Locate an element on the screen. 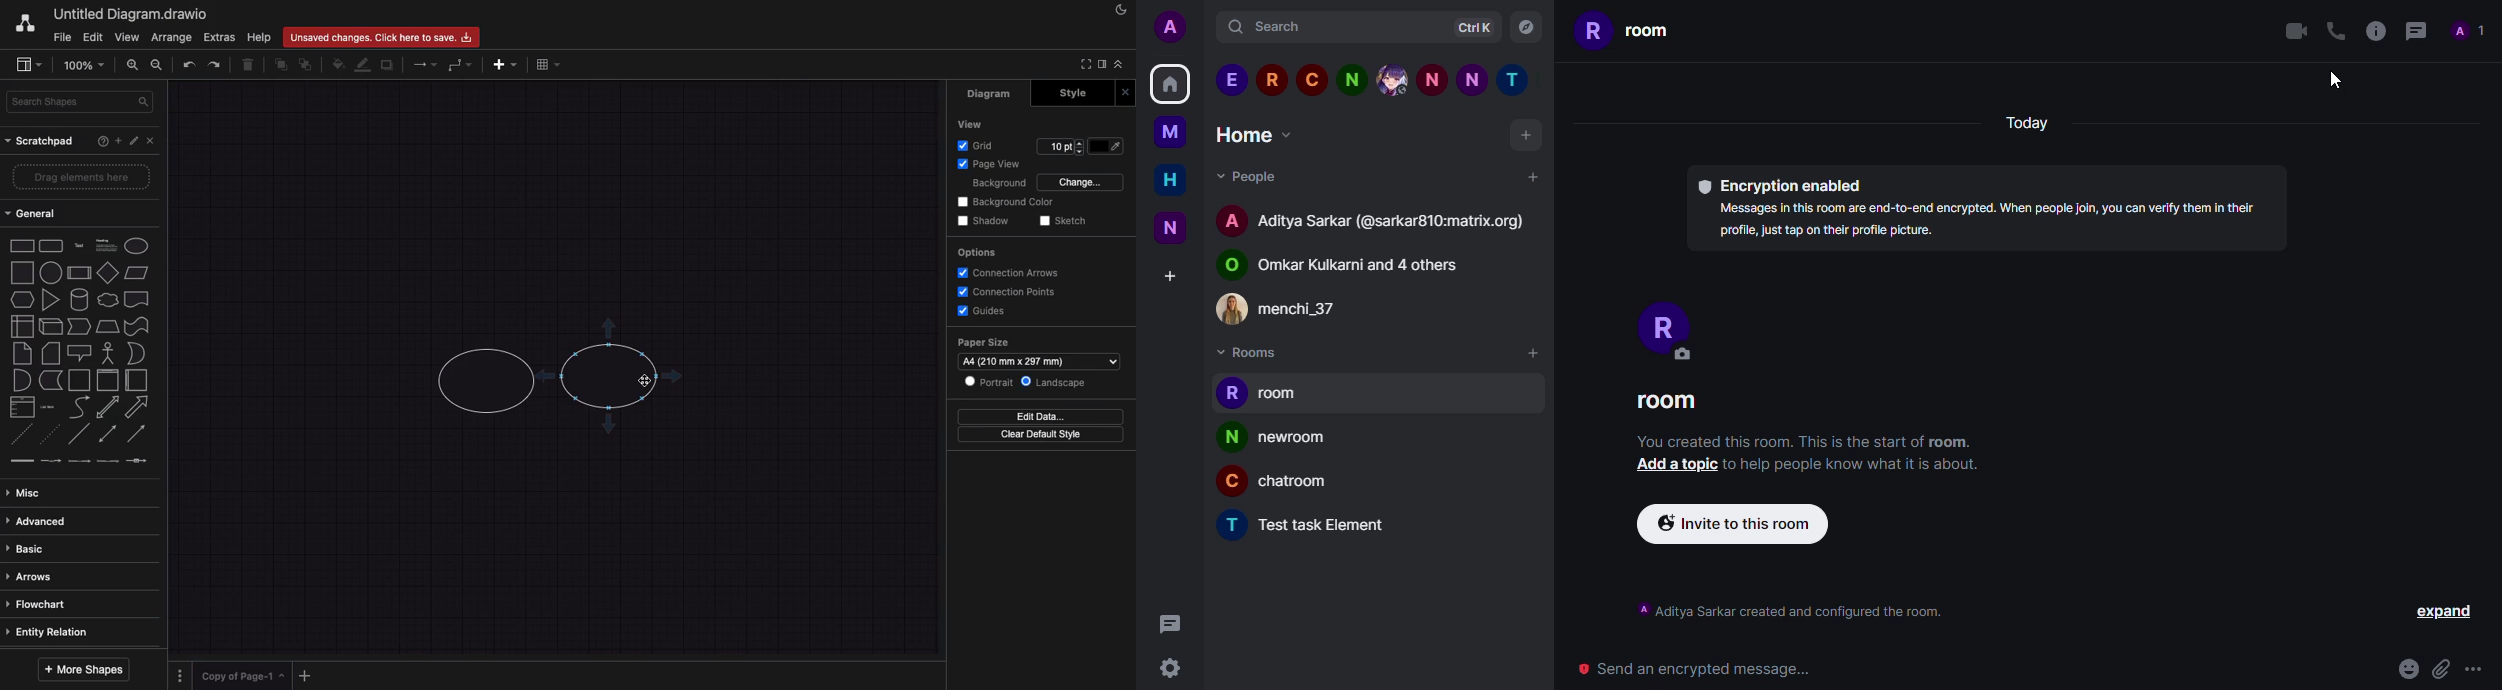 The image size is (2520, 700). contact shortcut is located at coordinates (1234, 81).